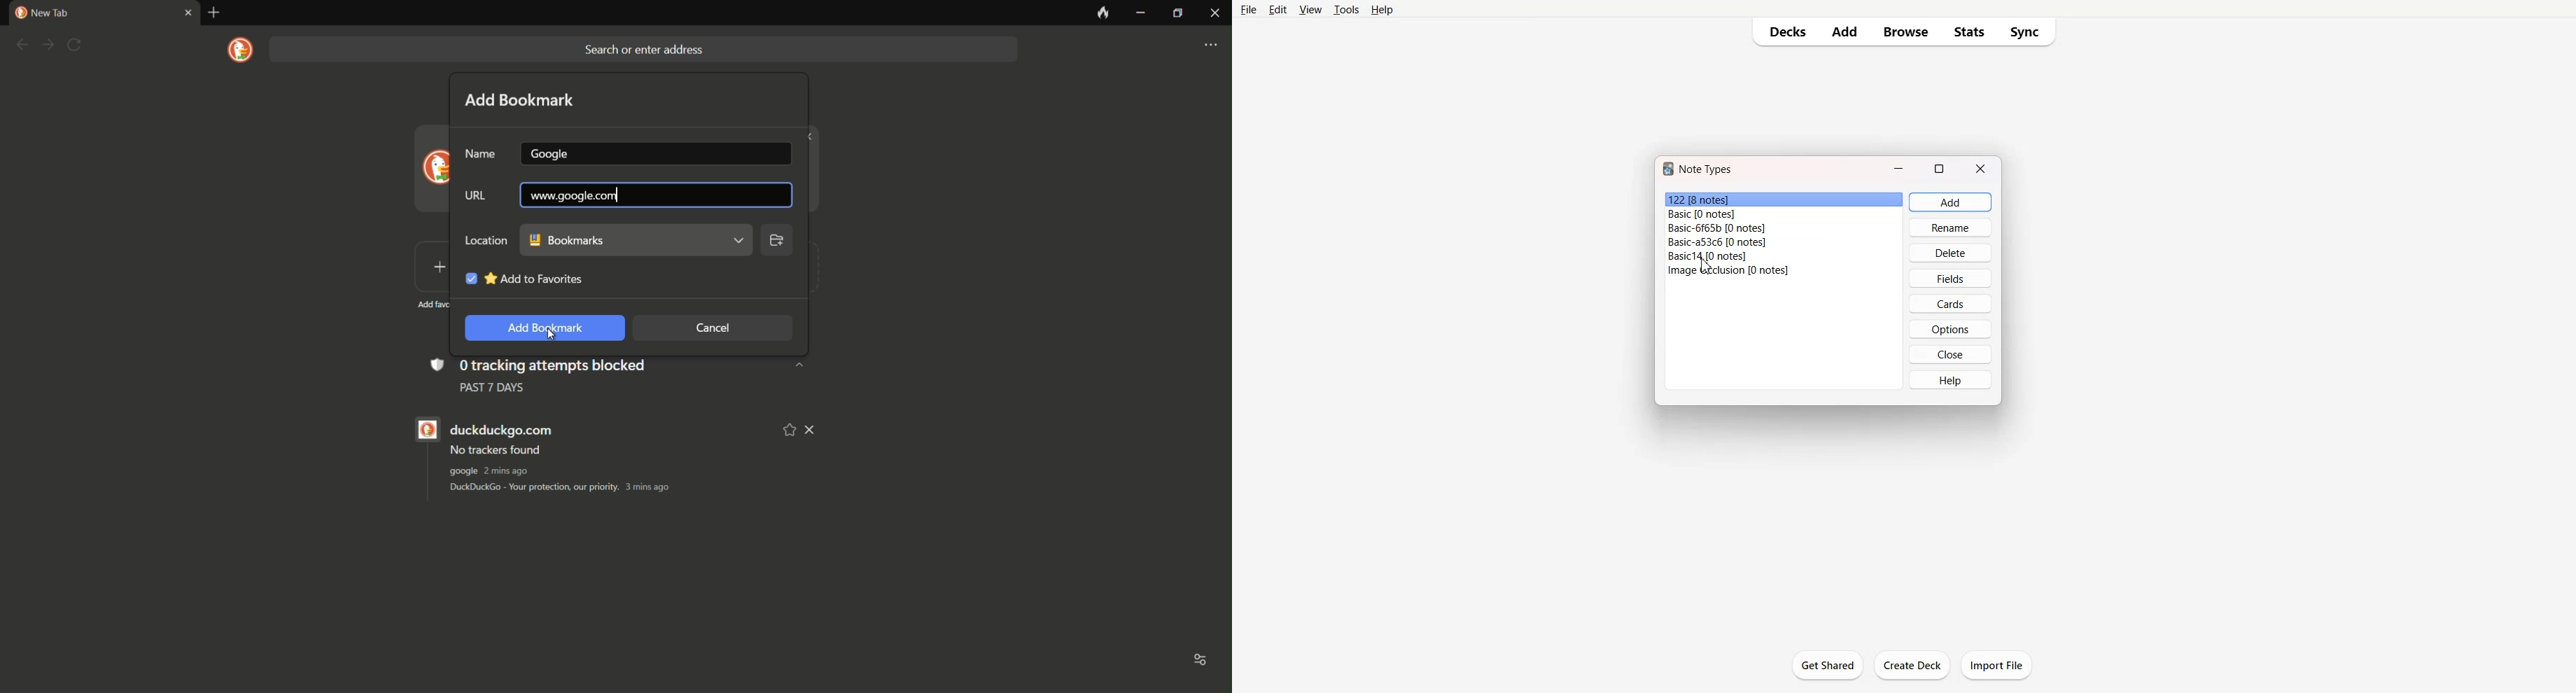 The image size is (2576, 700). What do you see at coordinates (1250, 10) in the screenshot?
I see `File` at bounding box center [1250, 10].